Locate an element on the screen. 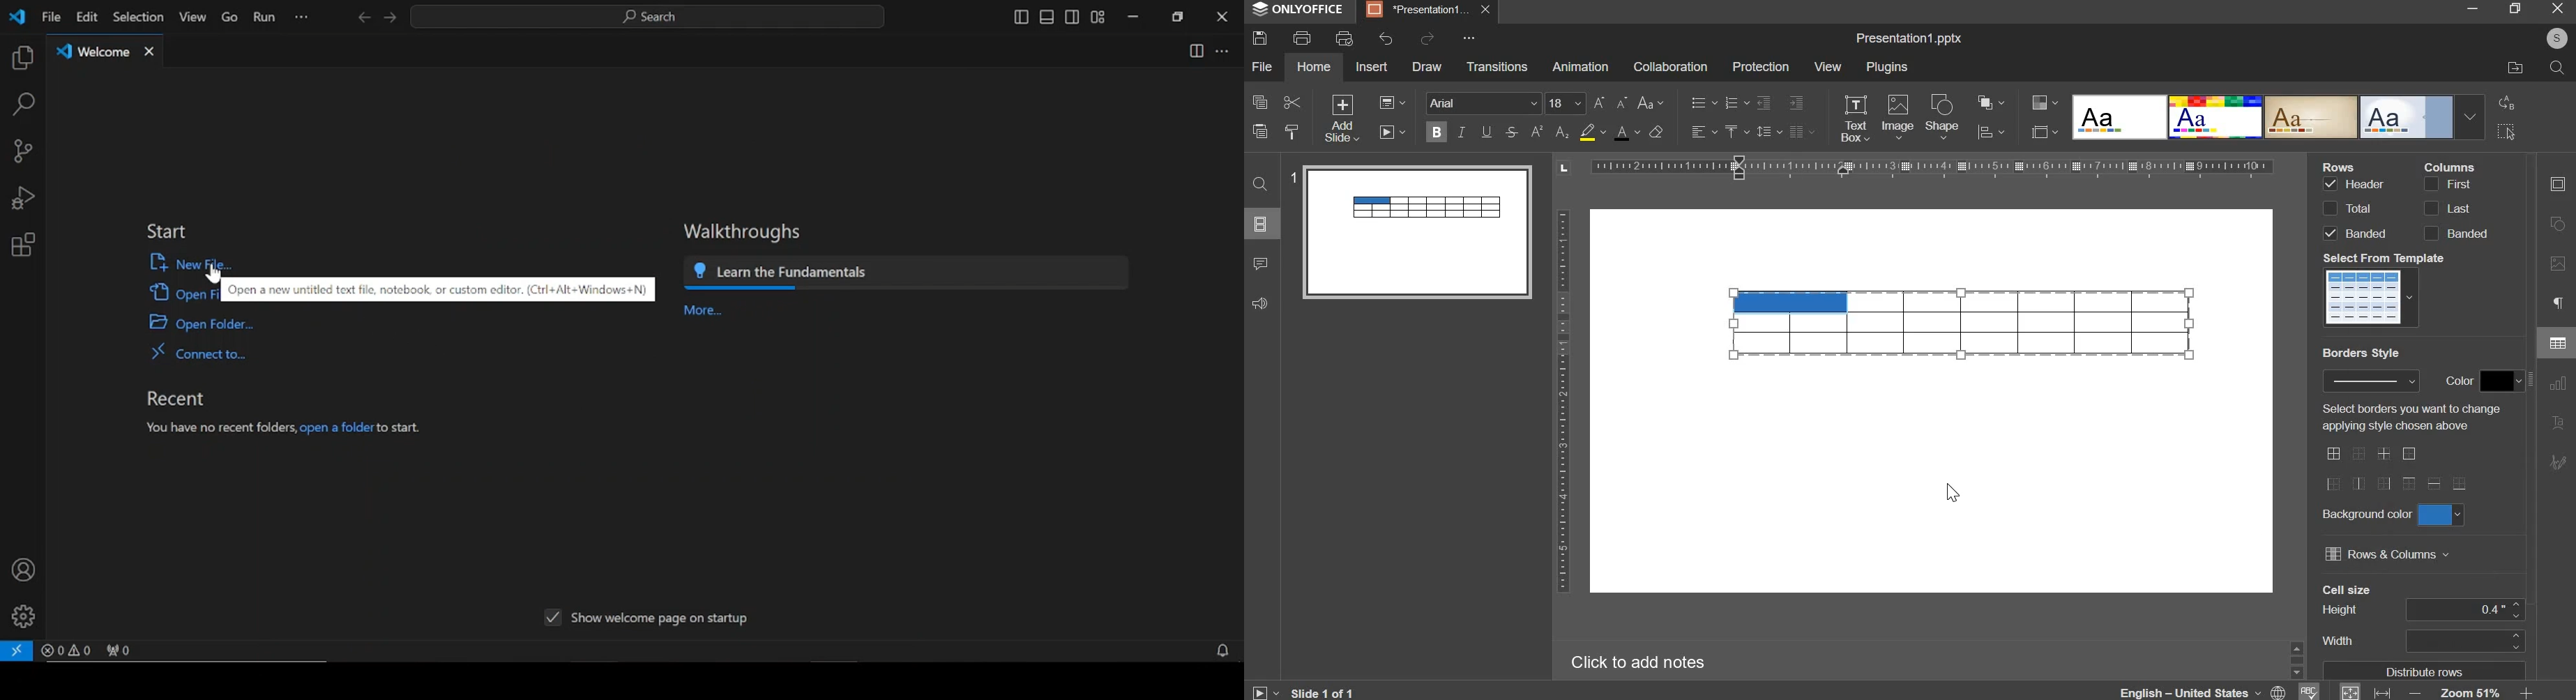 Image resolution: width=2576 pixels, height=700 pixels. cell width is located at coordinates (2464, 640).